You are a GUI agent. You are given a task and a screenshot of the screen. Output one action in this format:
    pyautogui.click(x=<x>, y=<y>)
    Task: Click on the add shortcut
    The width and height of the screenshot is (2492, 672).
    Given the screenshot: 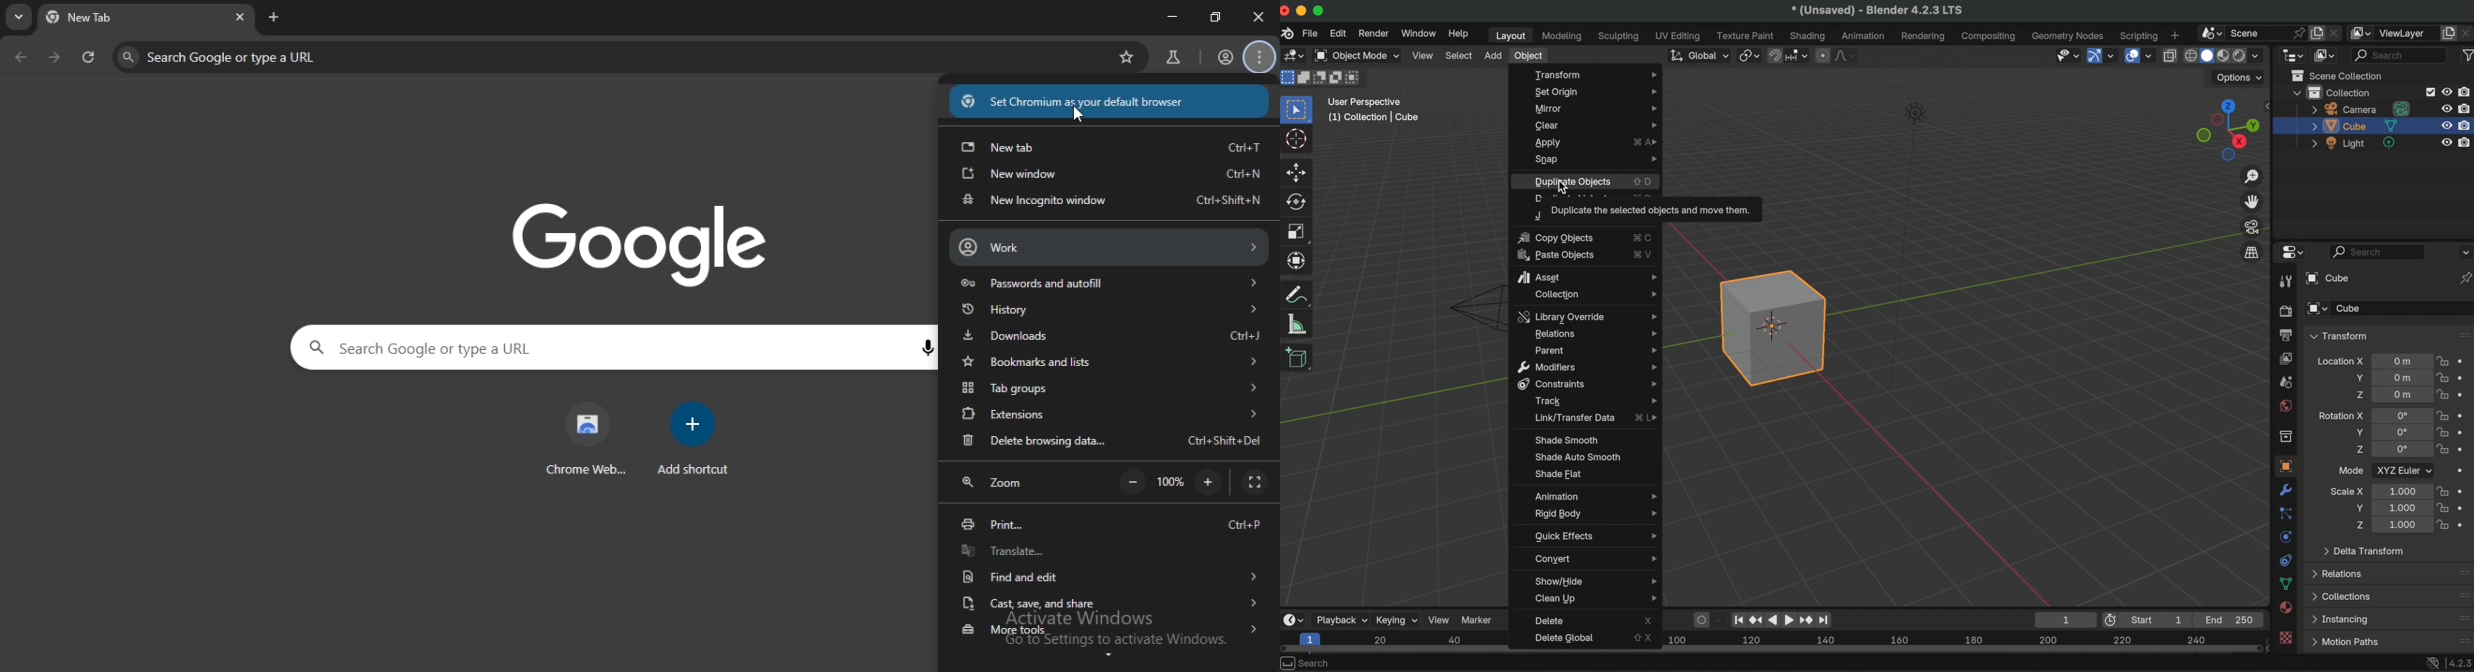 What is the action you would take?
    pyautogui.click(x=698, y=437)
    